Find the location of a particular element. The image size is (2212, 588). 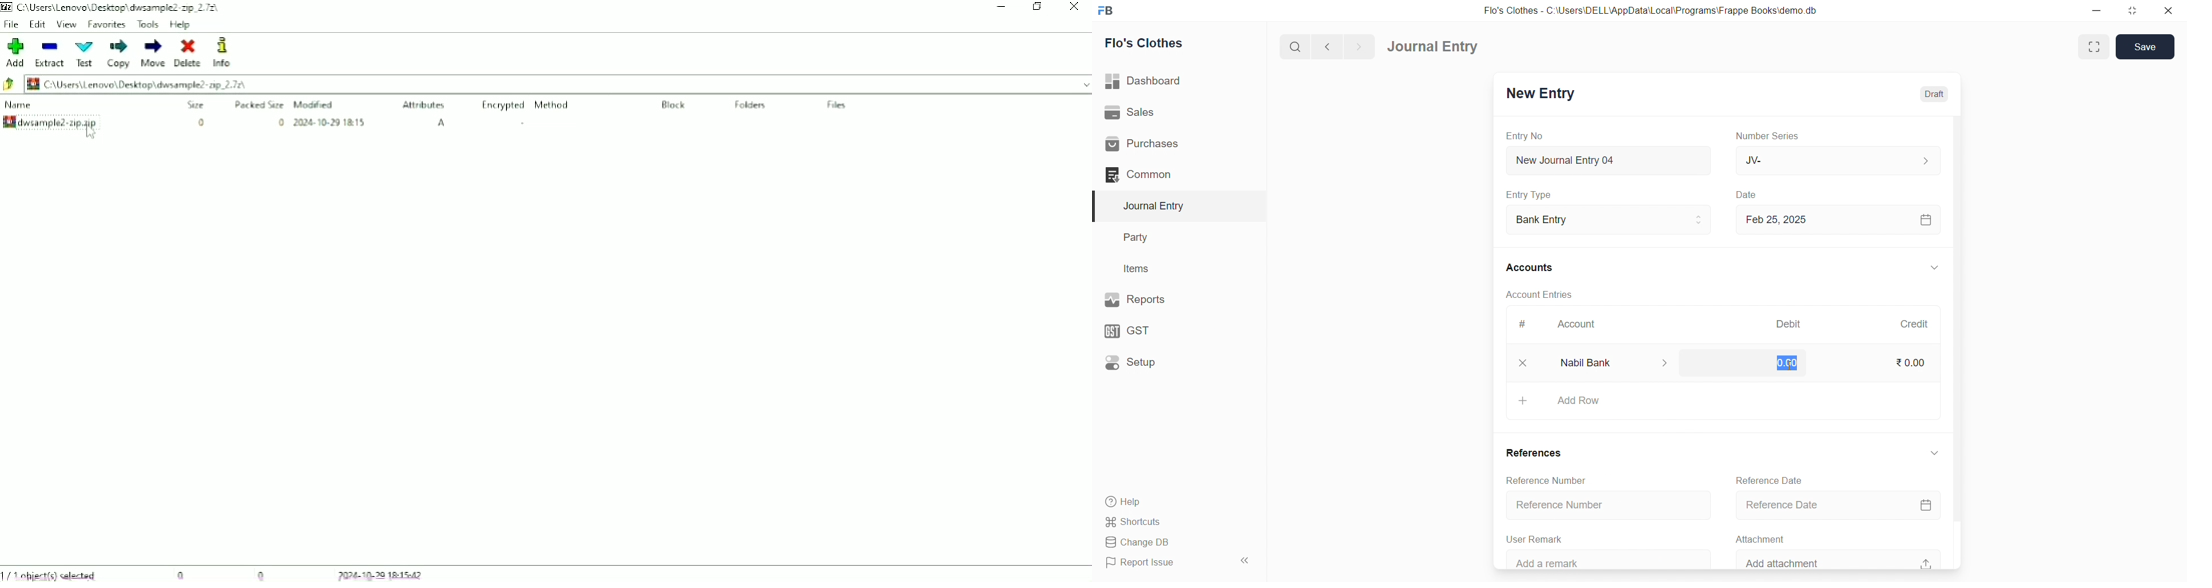

2024-10-29 18:15 is located at coordinates (330, 122).